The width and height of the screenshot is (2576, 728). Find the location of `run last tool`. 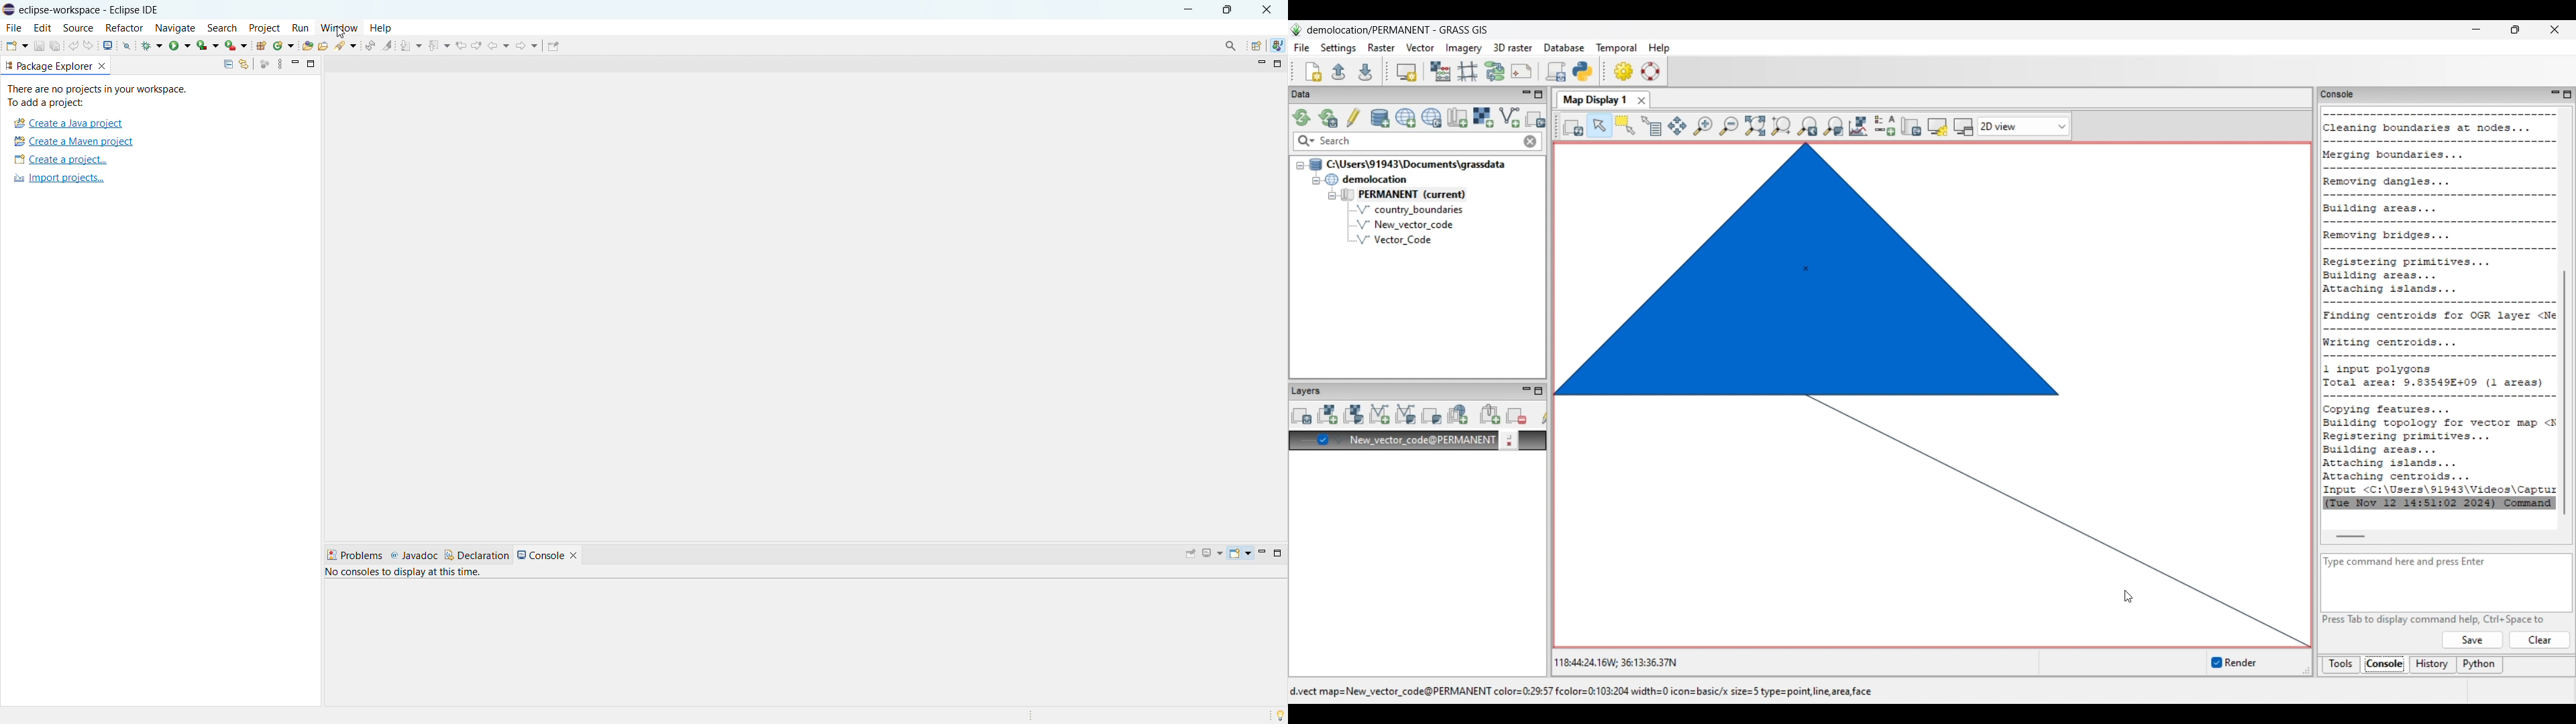

run last tool is located at coordinates (235, 45).